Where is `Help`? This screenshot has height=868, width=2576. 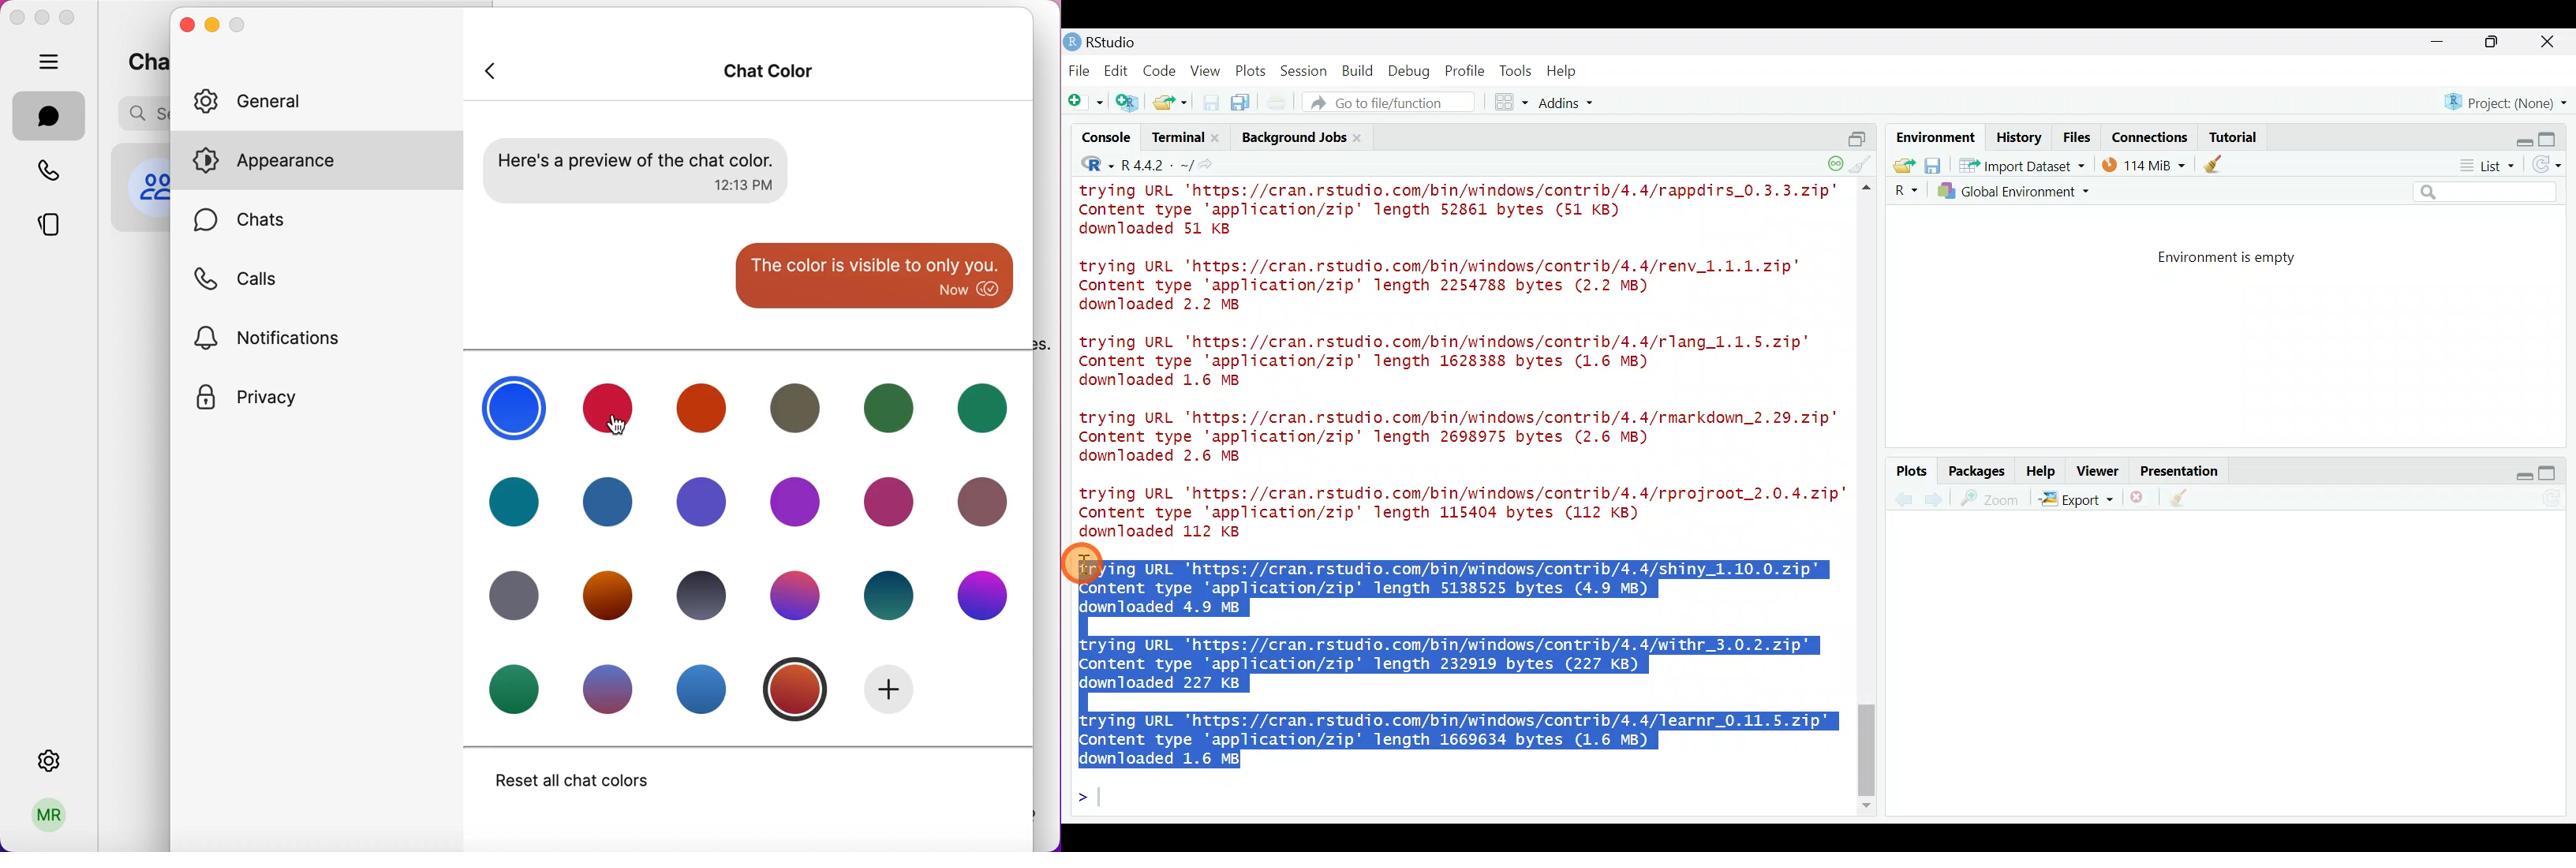
Help is located at coordinates (2042, 469).